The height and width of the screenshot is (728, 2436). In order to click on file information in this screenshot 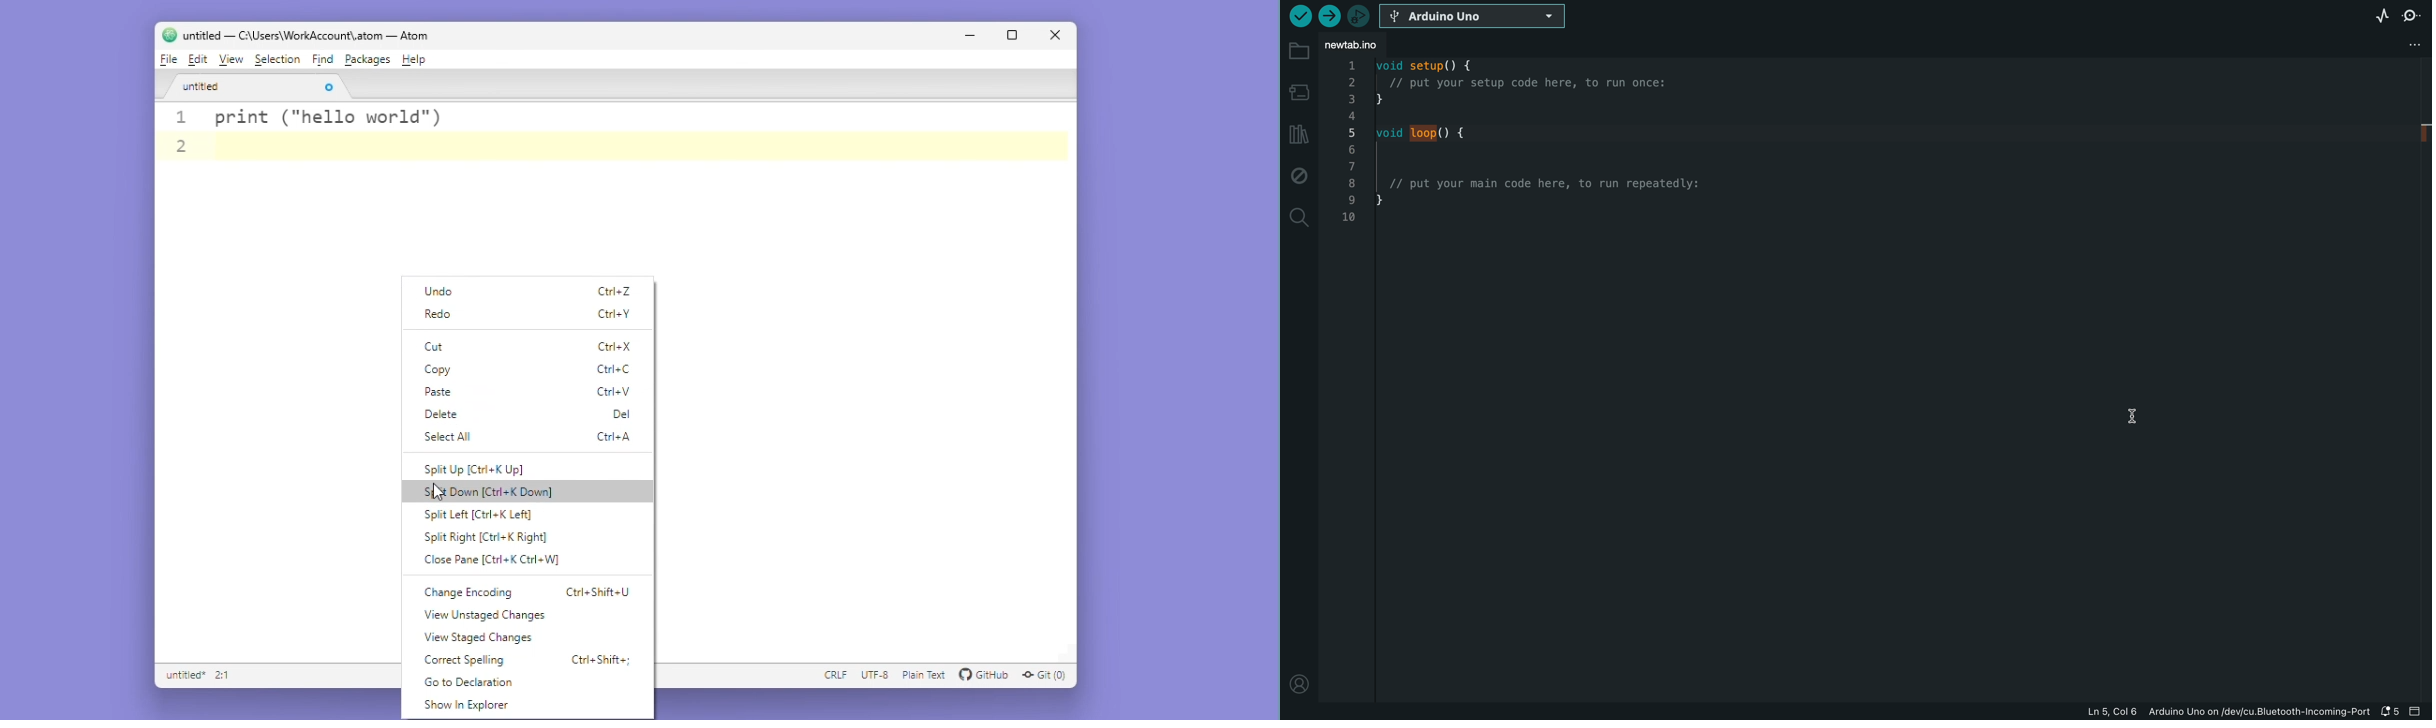, I will do `click(2227, 712)`.